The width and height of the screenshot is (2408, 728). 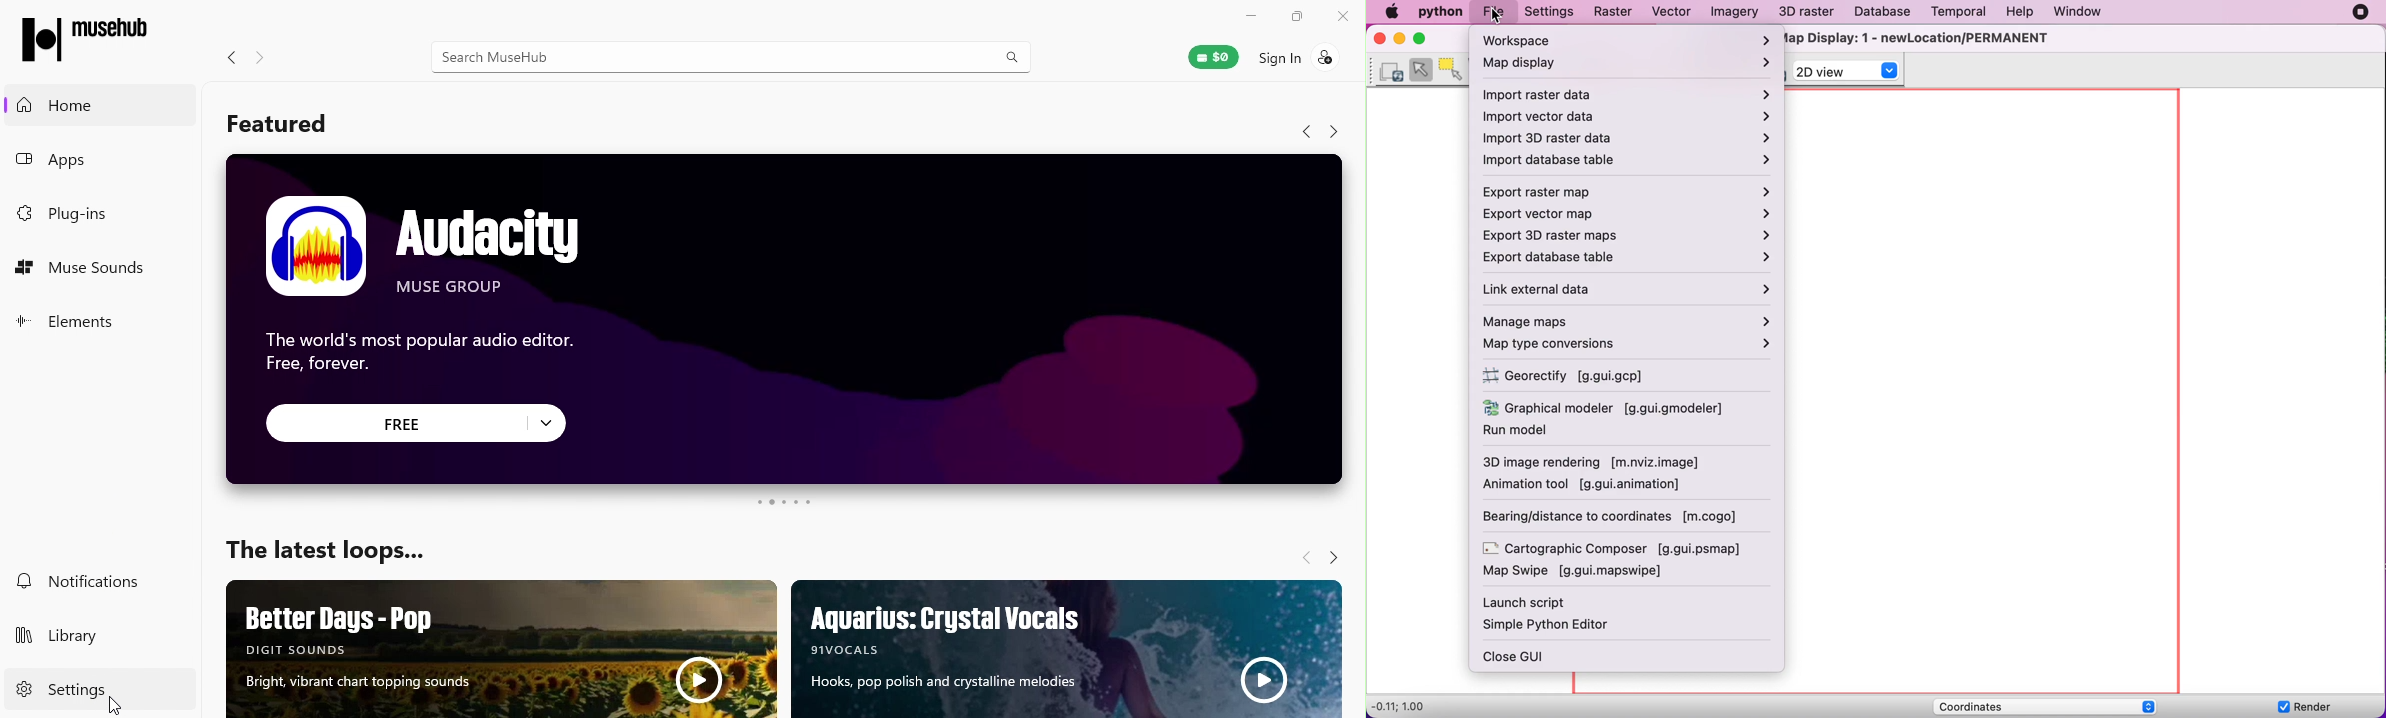 What do you see at coordinates (1303, 132) in the screenshot?
I see `Navigate back` at bounding box center [1303, 132].